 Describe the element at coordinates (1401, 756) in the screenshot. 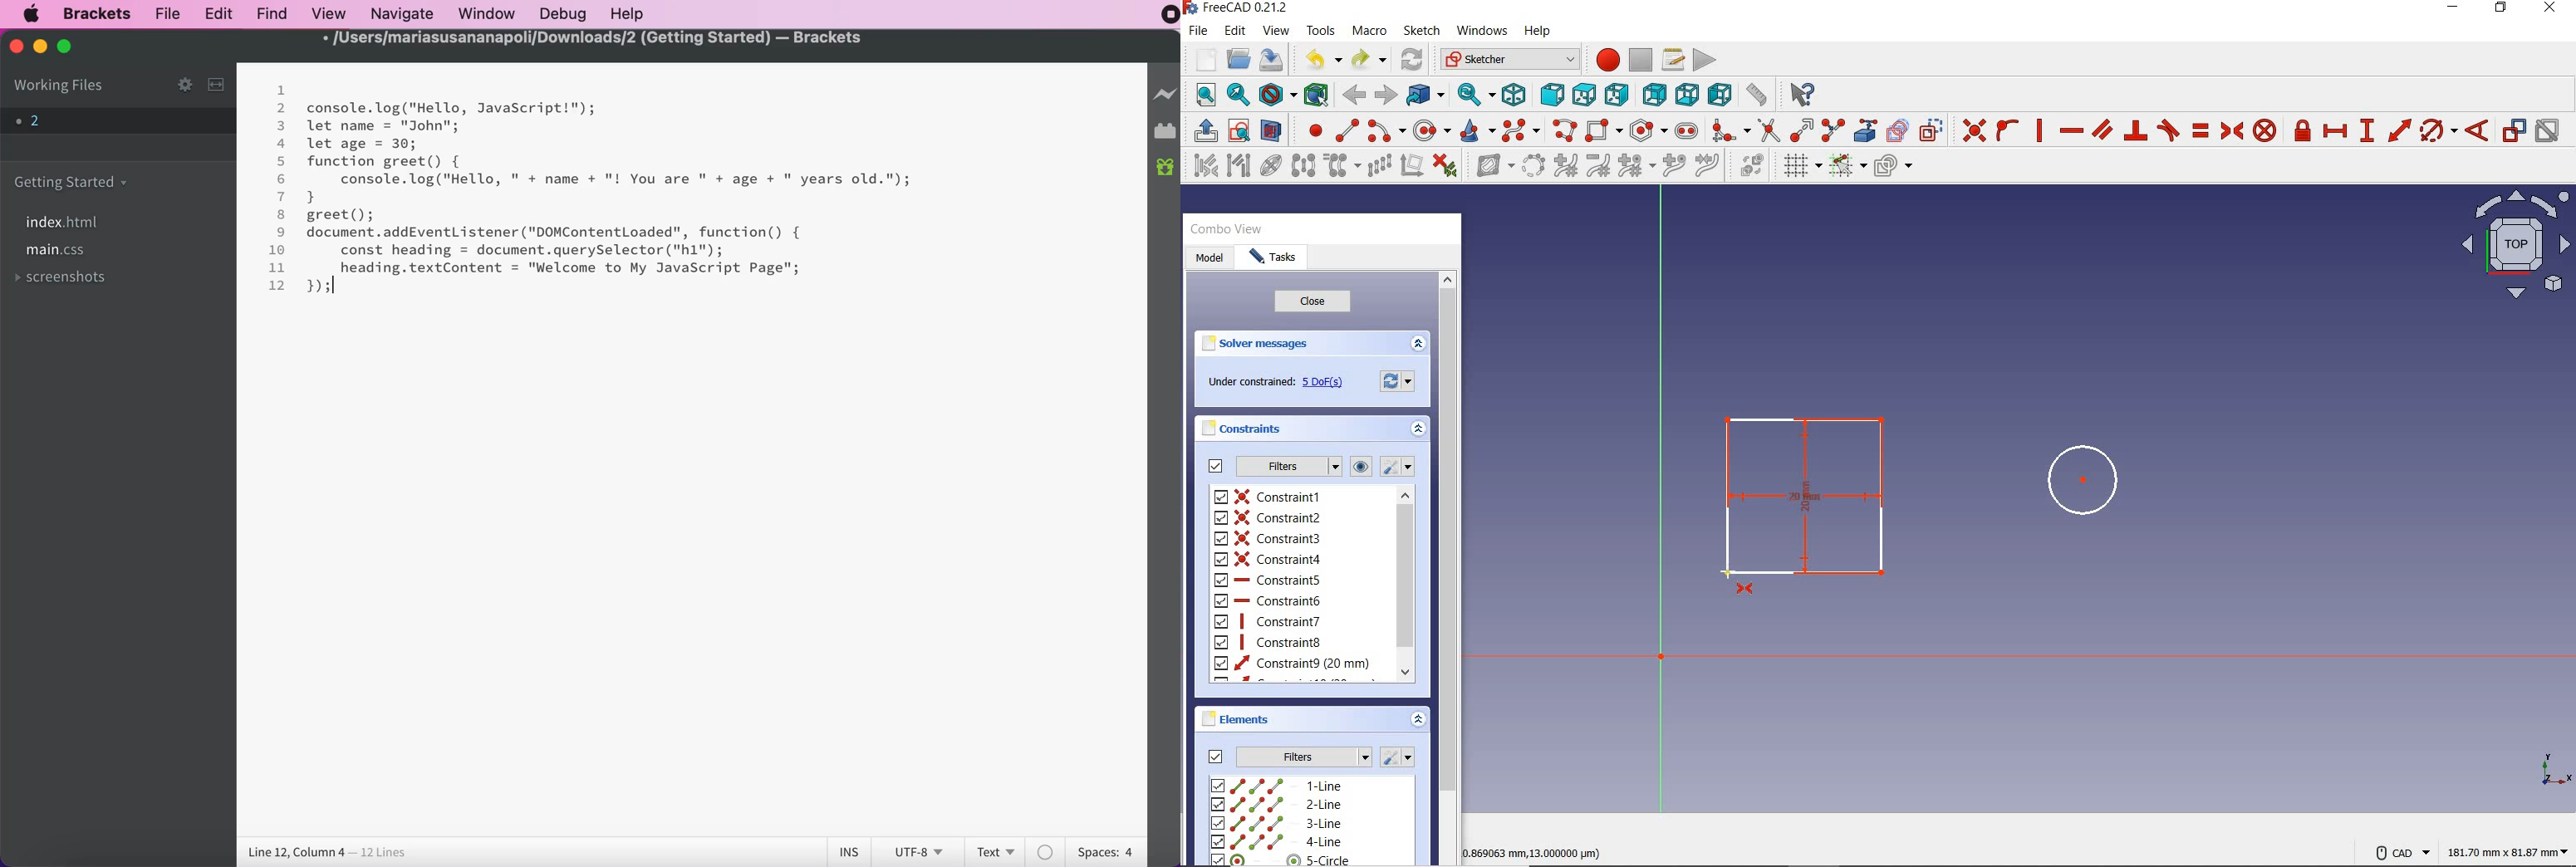

I see `settings` at that location.